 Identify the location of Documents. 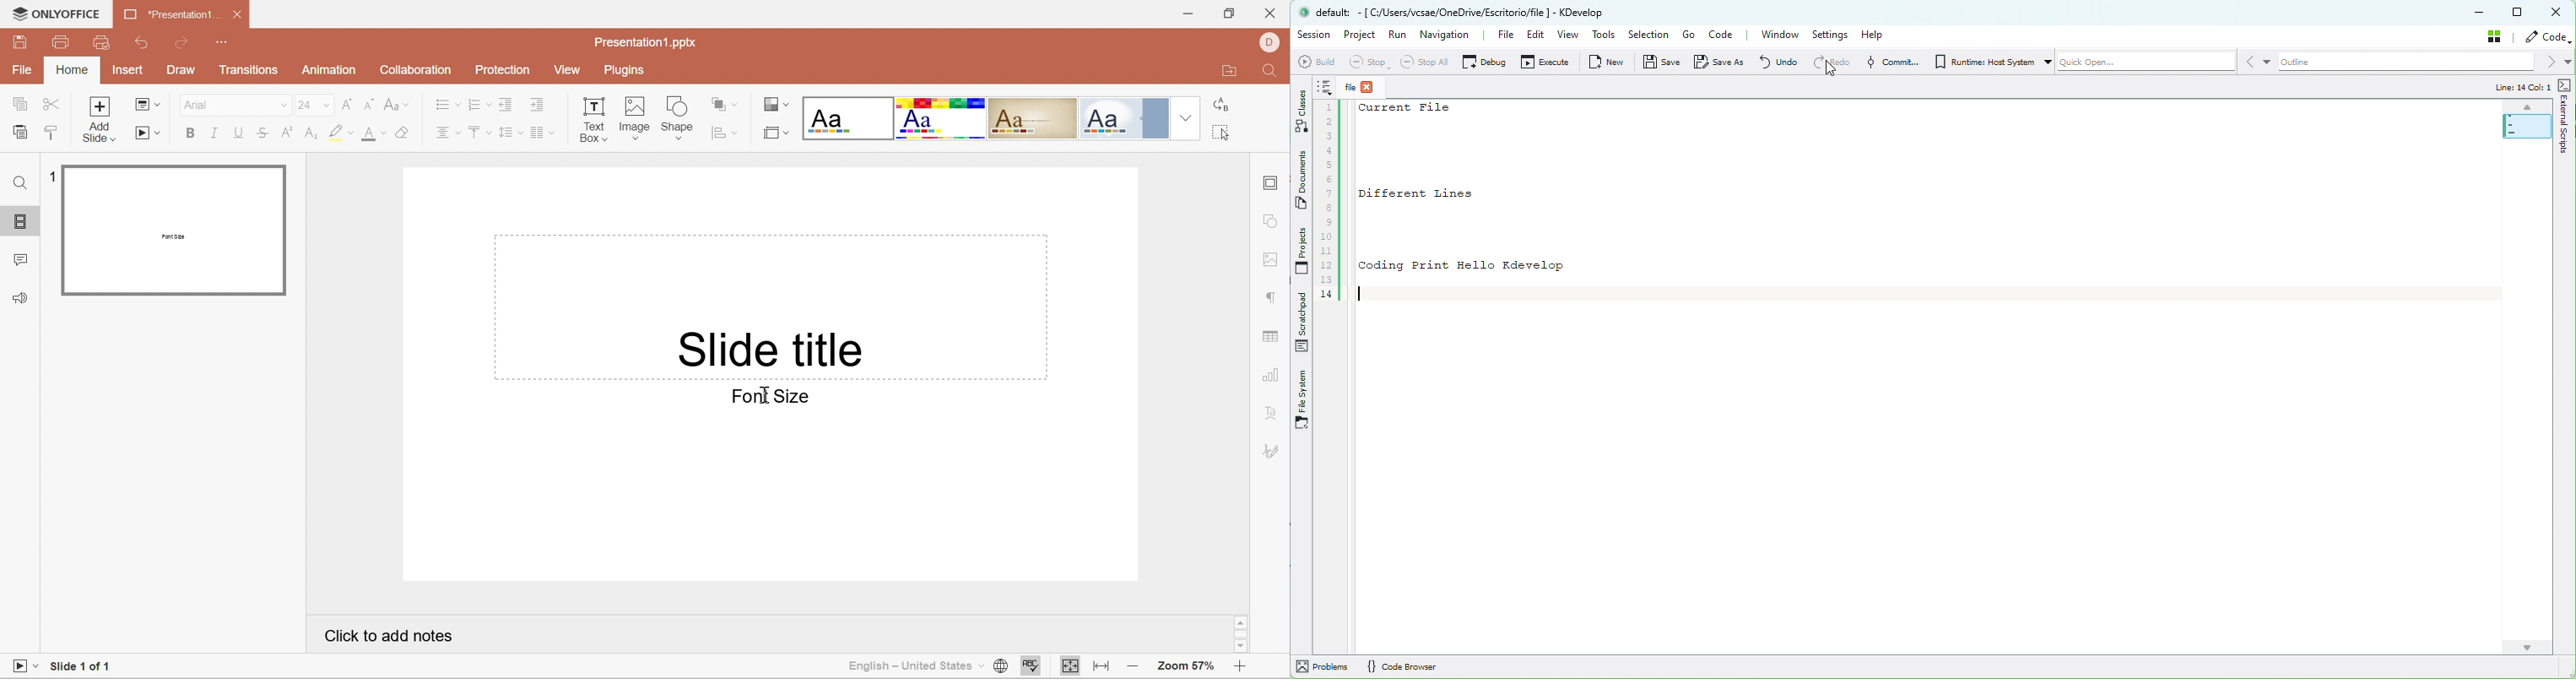
(1302, 179).